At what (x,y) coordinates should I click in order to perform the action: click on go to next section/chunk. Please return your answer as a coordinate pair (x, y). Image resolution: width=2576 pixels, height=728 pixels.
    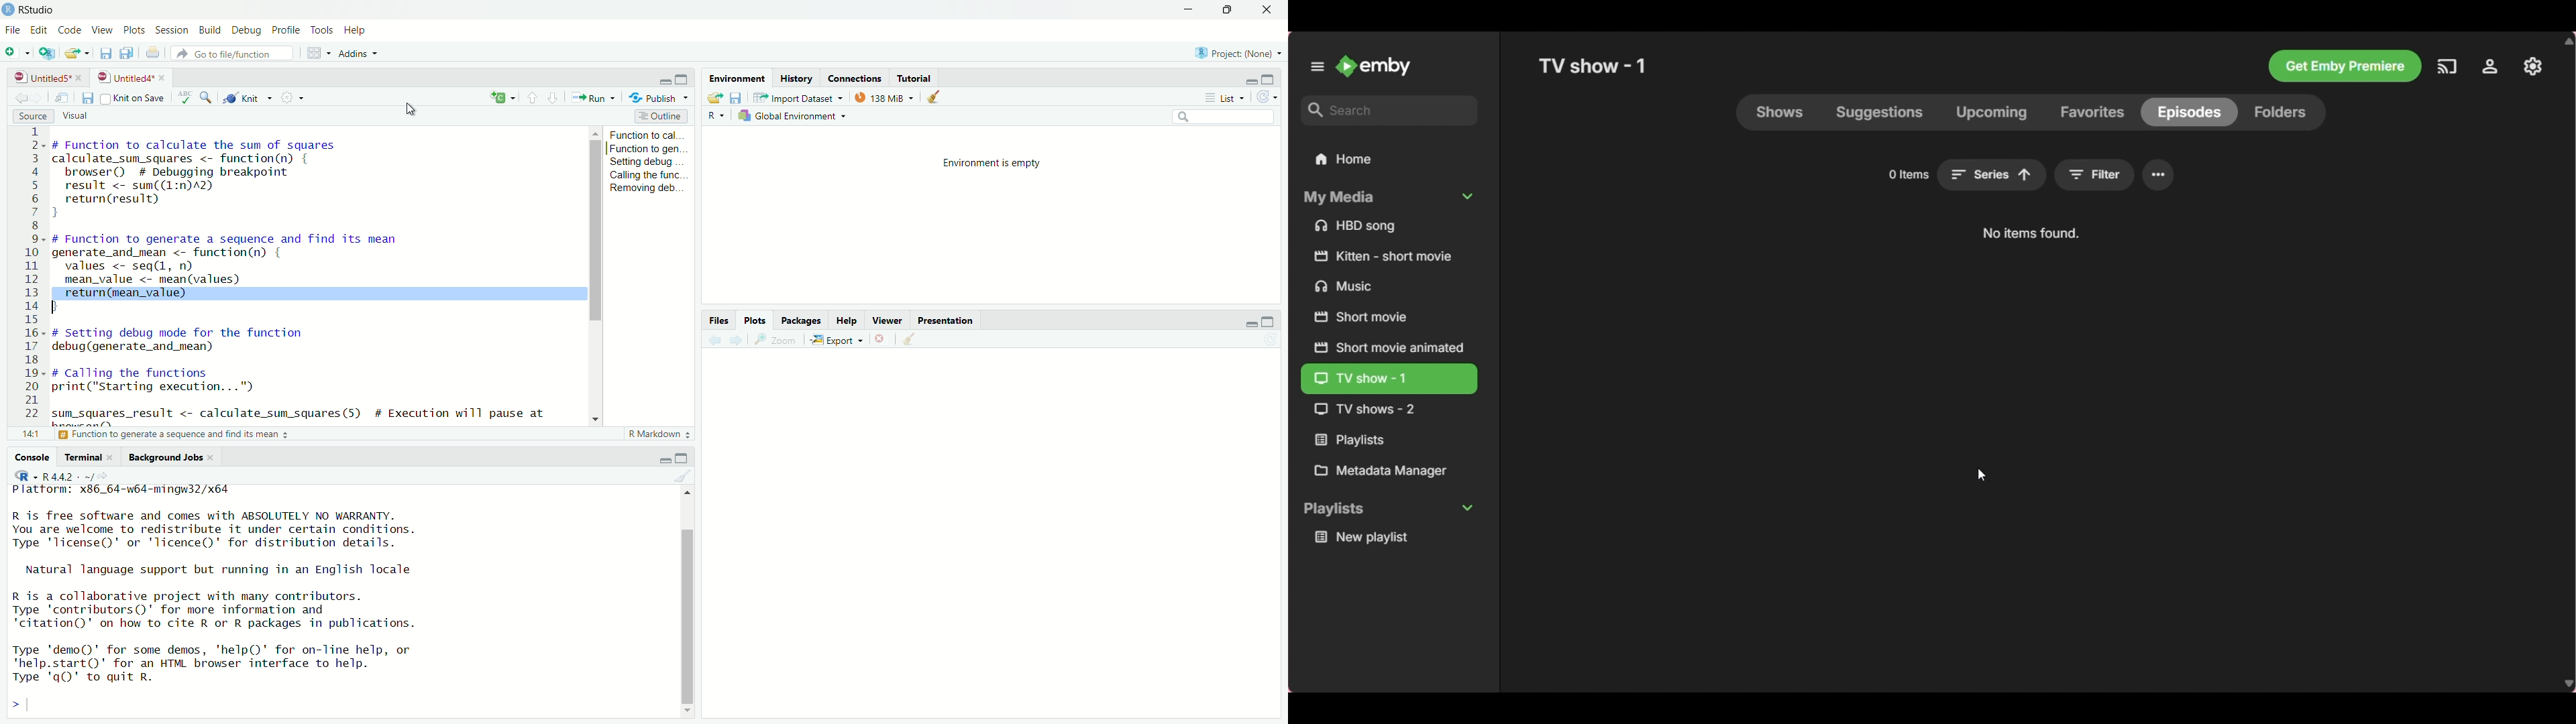
    Looking at the image, I should click on (551, 99).